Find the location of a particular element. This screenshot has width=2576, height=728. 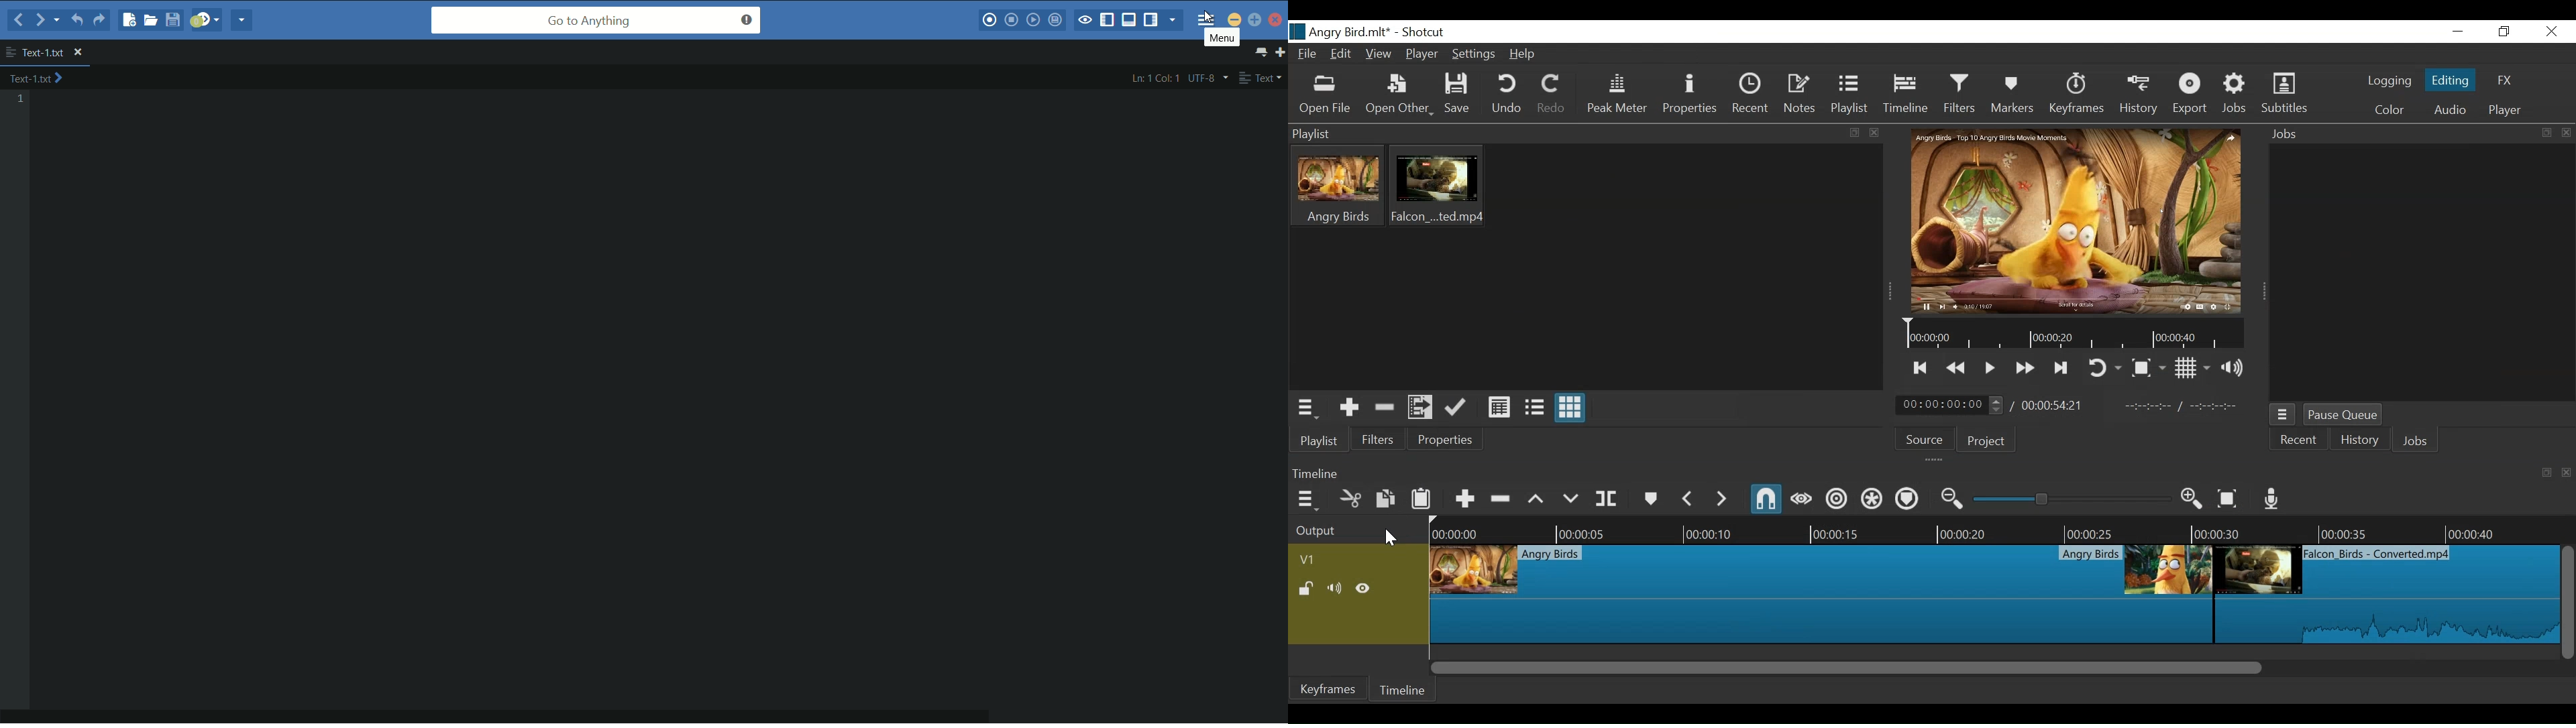

Open File is located at coordinates (1326, 95).